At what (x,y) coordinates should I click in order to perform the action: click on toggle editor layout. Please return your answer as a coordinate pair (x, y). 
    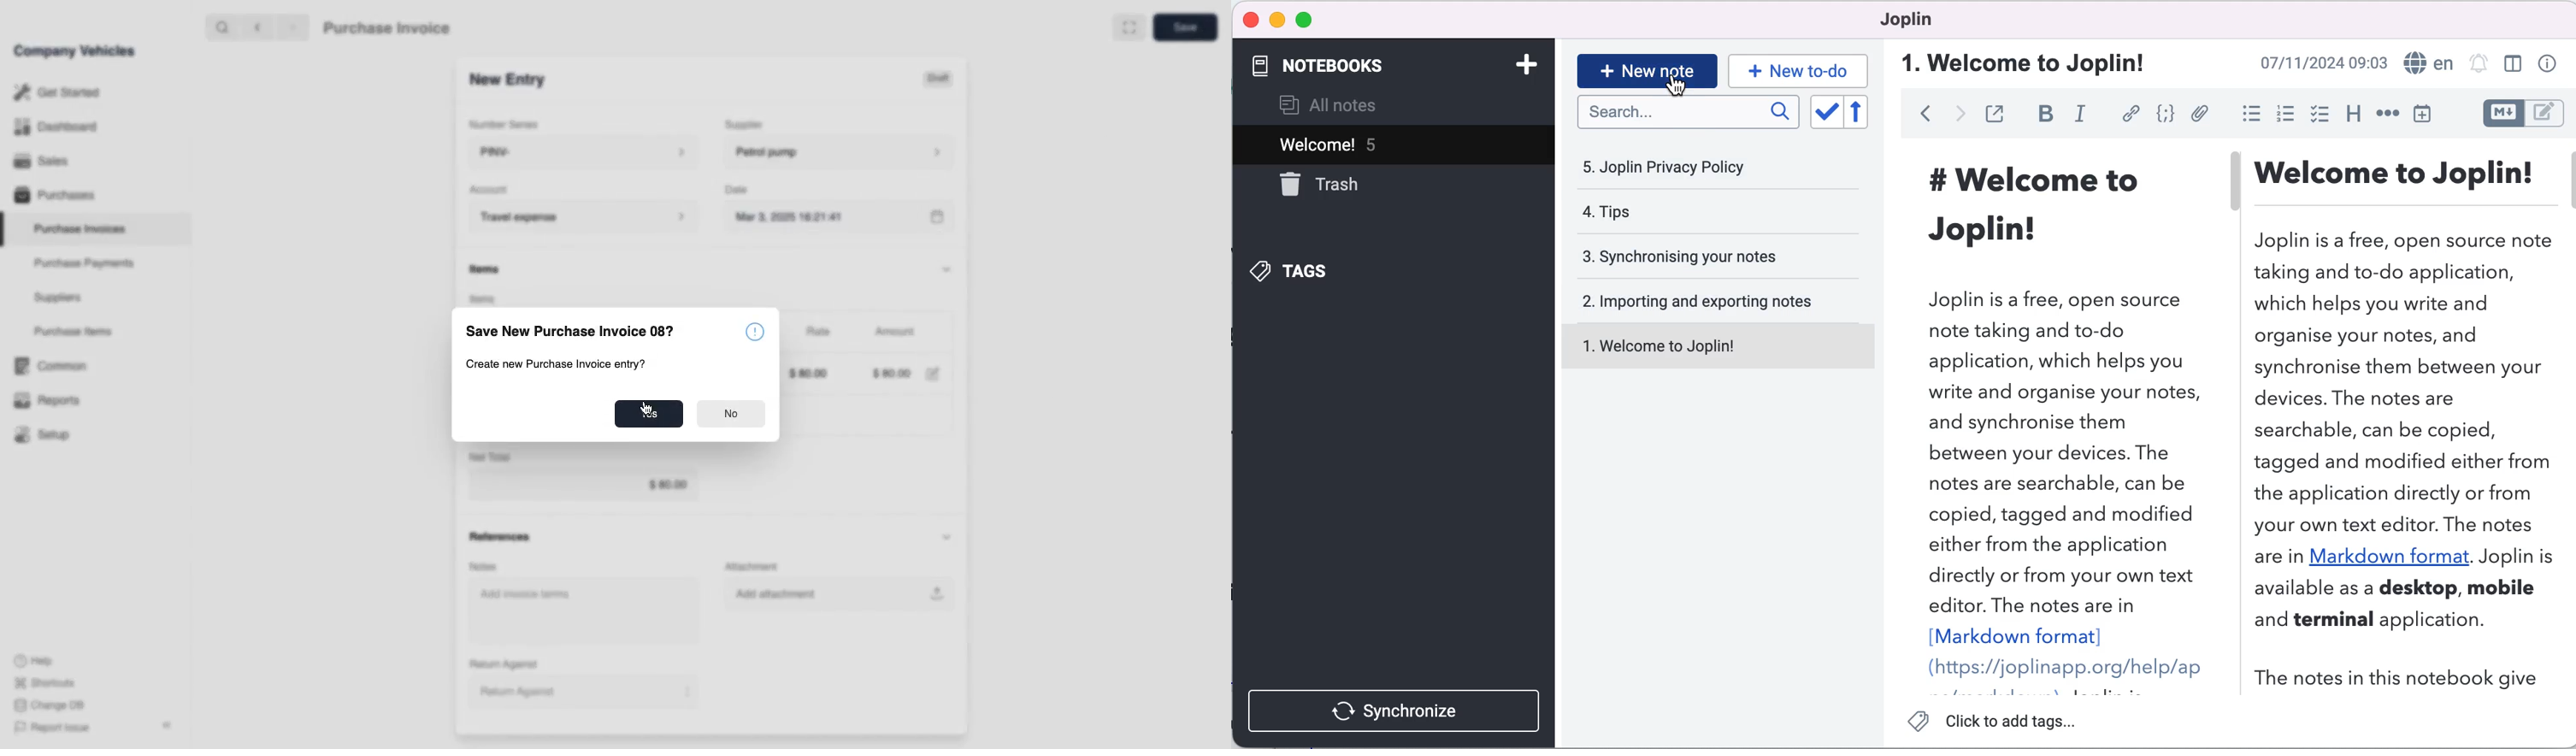
    Looking at the image, I should click on (2513, 65).